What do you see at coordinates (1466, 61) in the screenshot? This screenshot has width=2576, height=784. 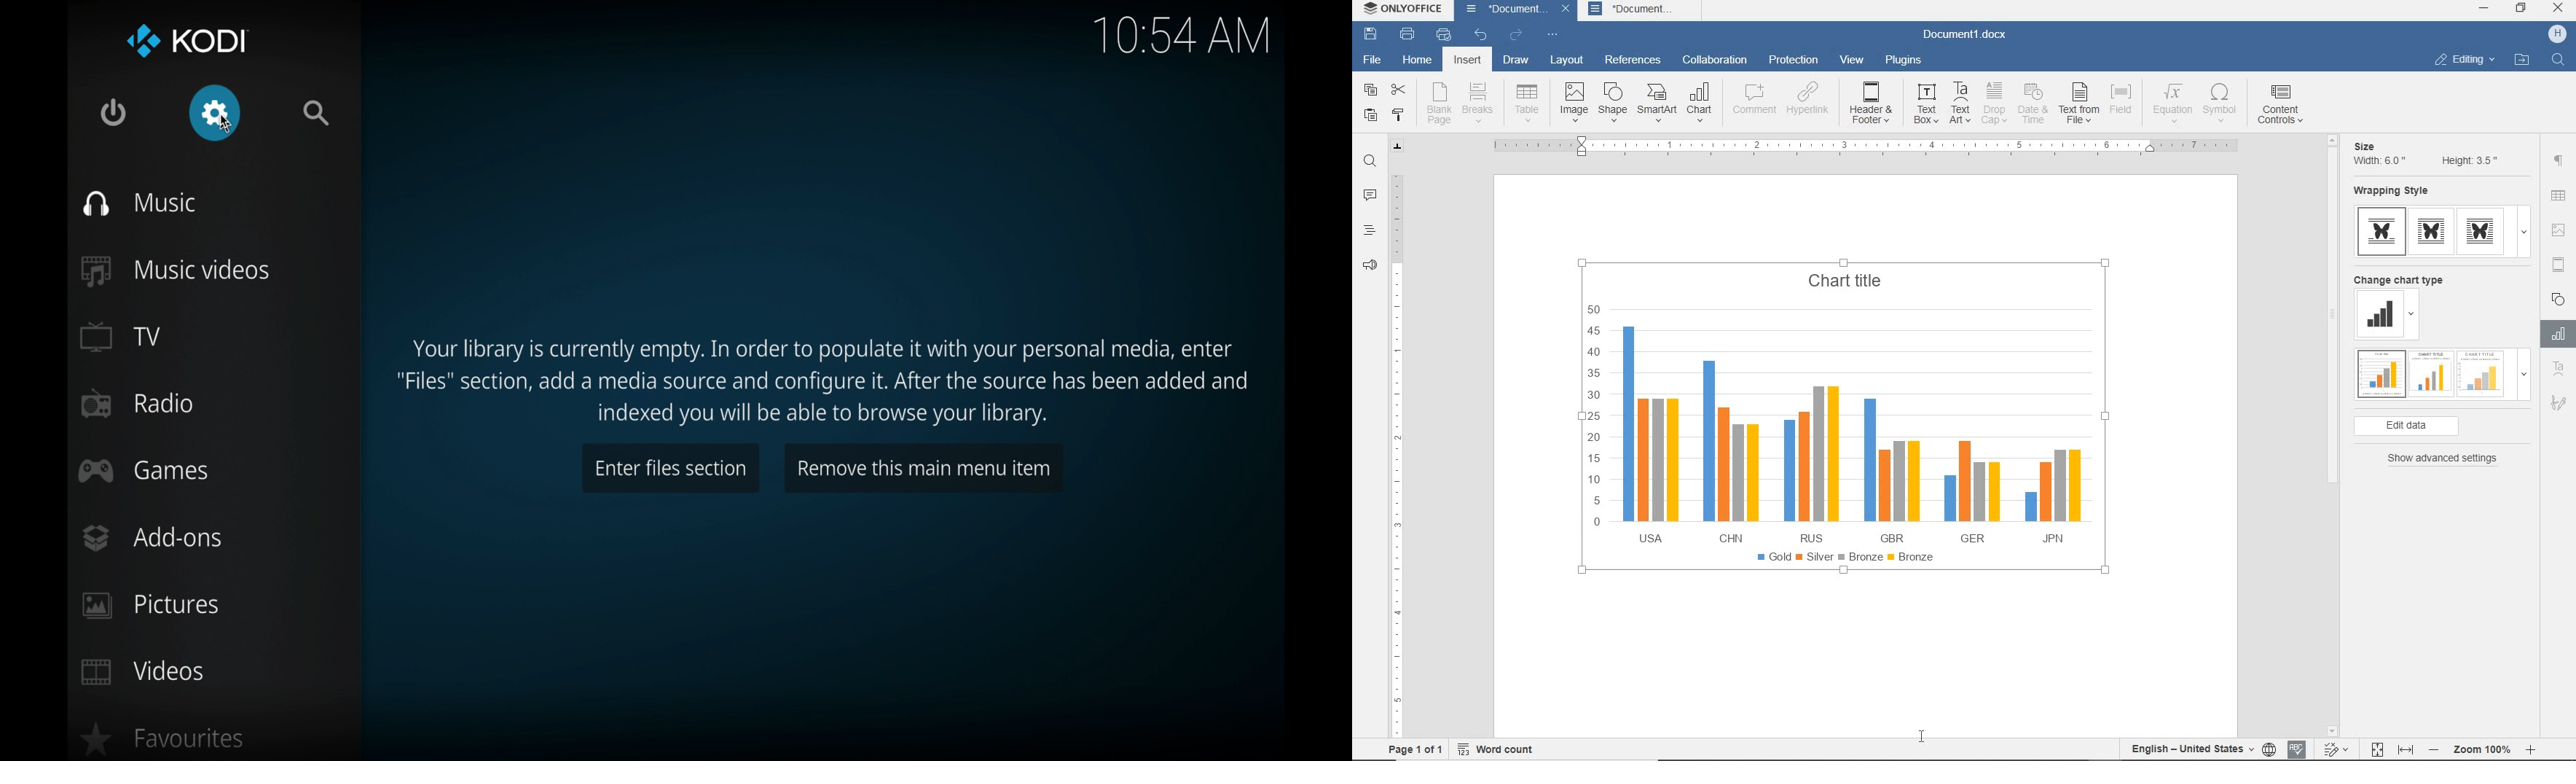 I see `insert` at bounding box center [1466, 61].